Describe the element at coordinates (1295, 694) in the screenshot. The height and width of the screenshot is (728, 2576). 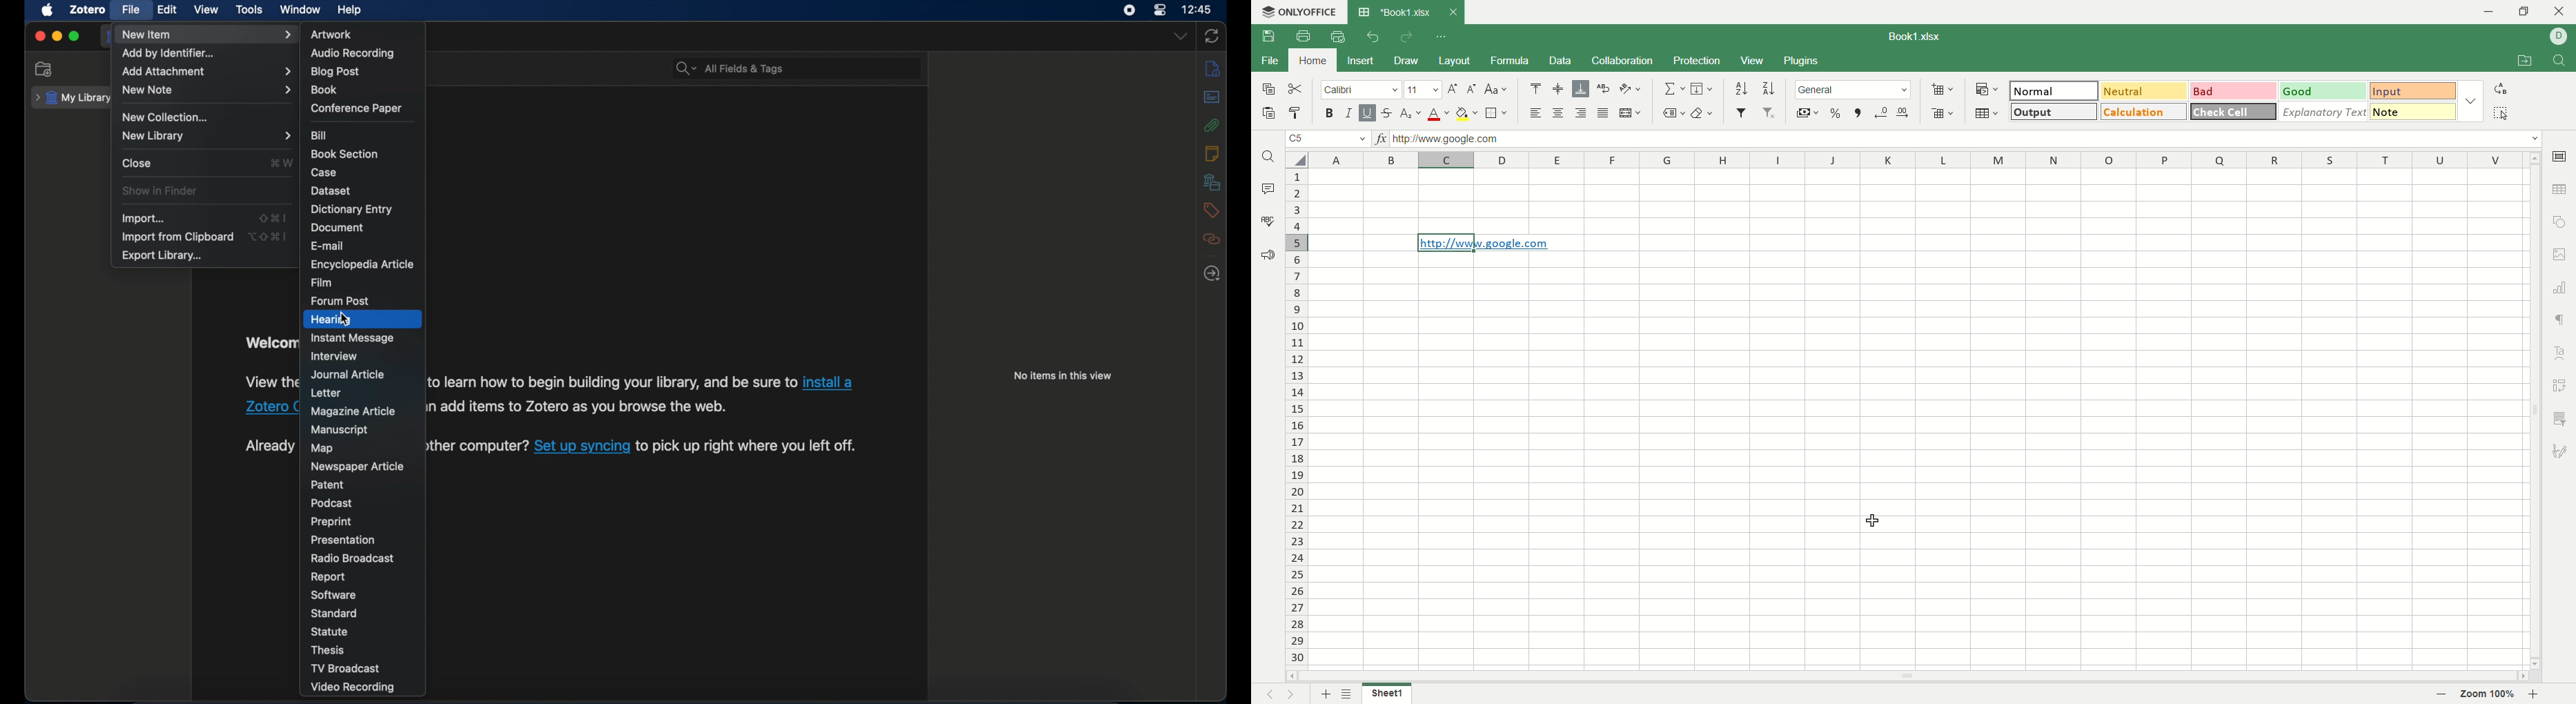
I see `next sheet` at that location.